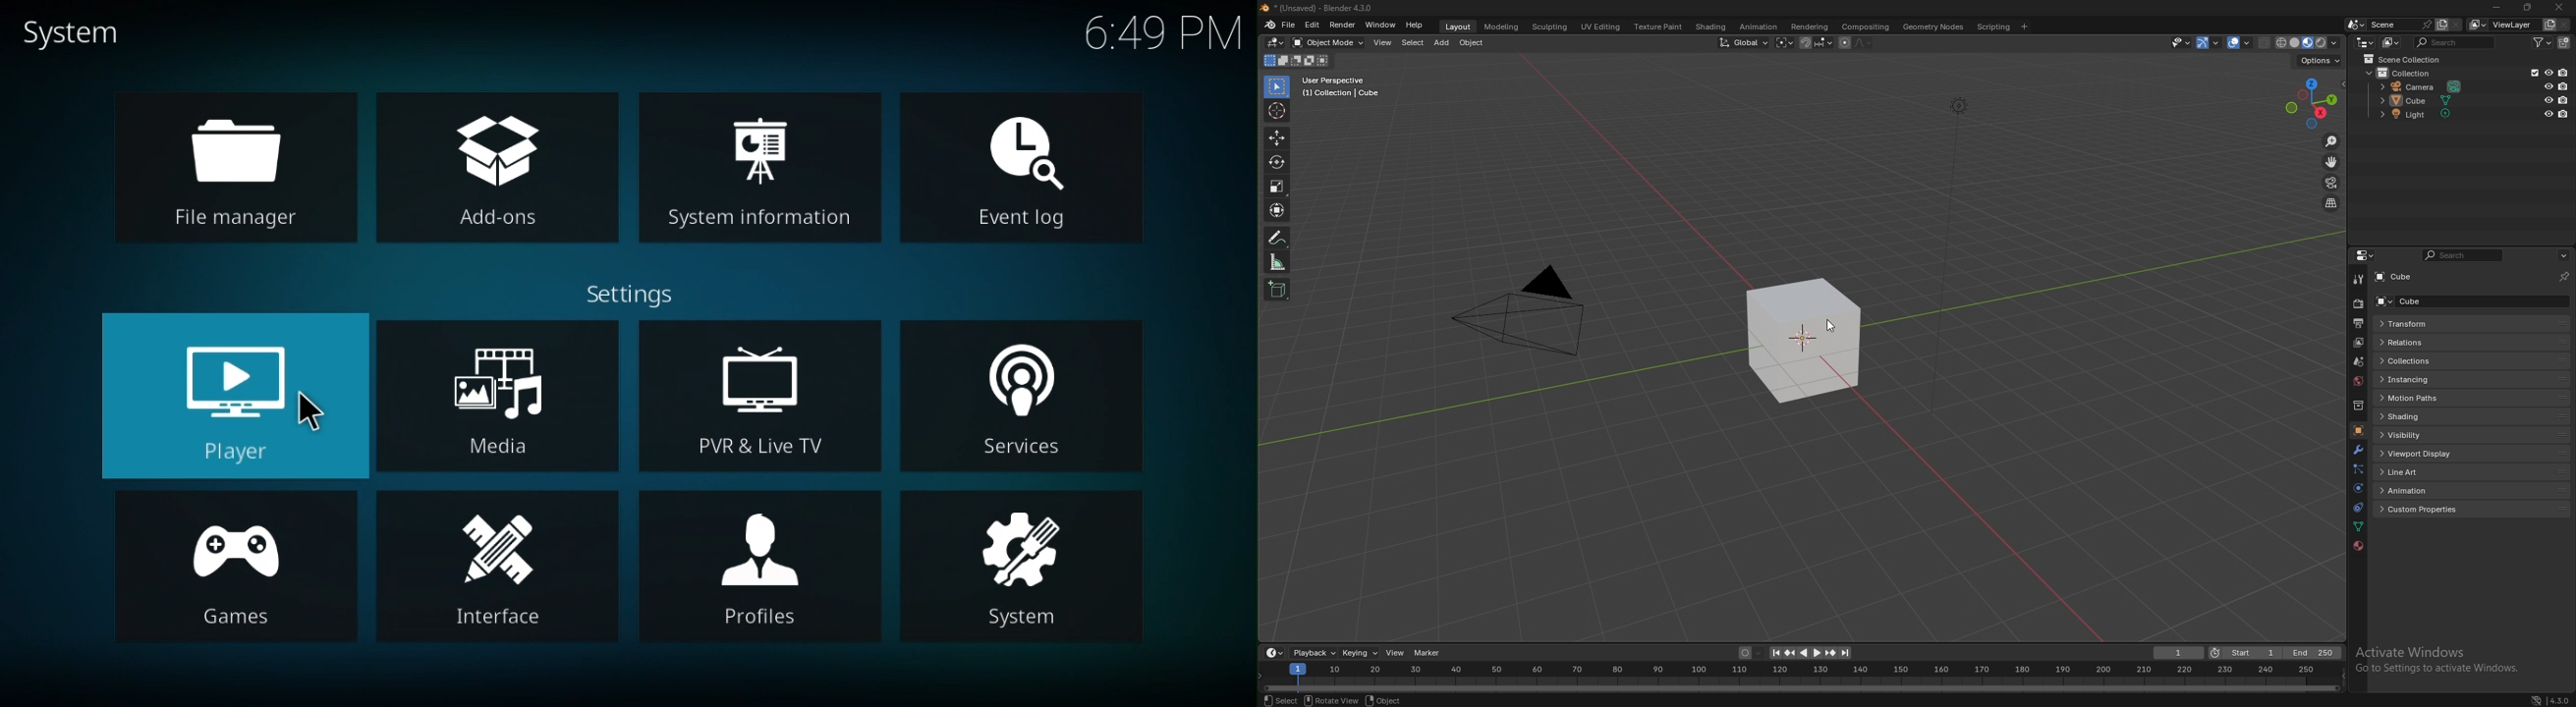 This screenshot has height=728, width=2576. I want to click on hide in viewport, so click(2548, 72).